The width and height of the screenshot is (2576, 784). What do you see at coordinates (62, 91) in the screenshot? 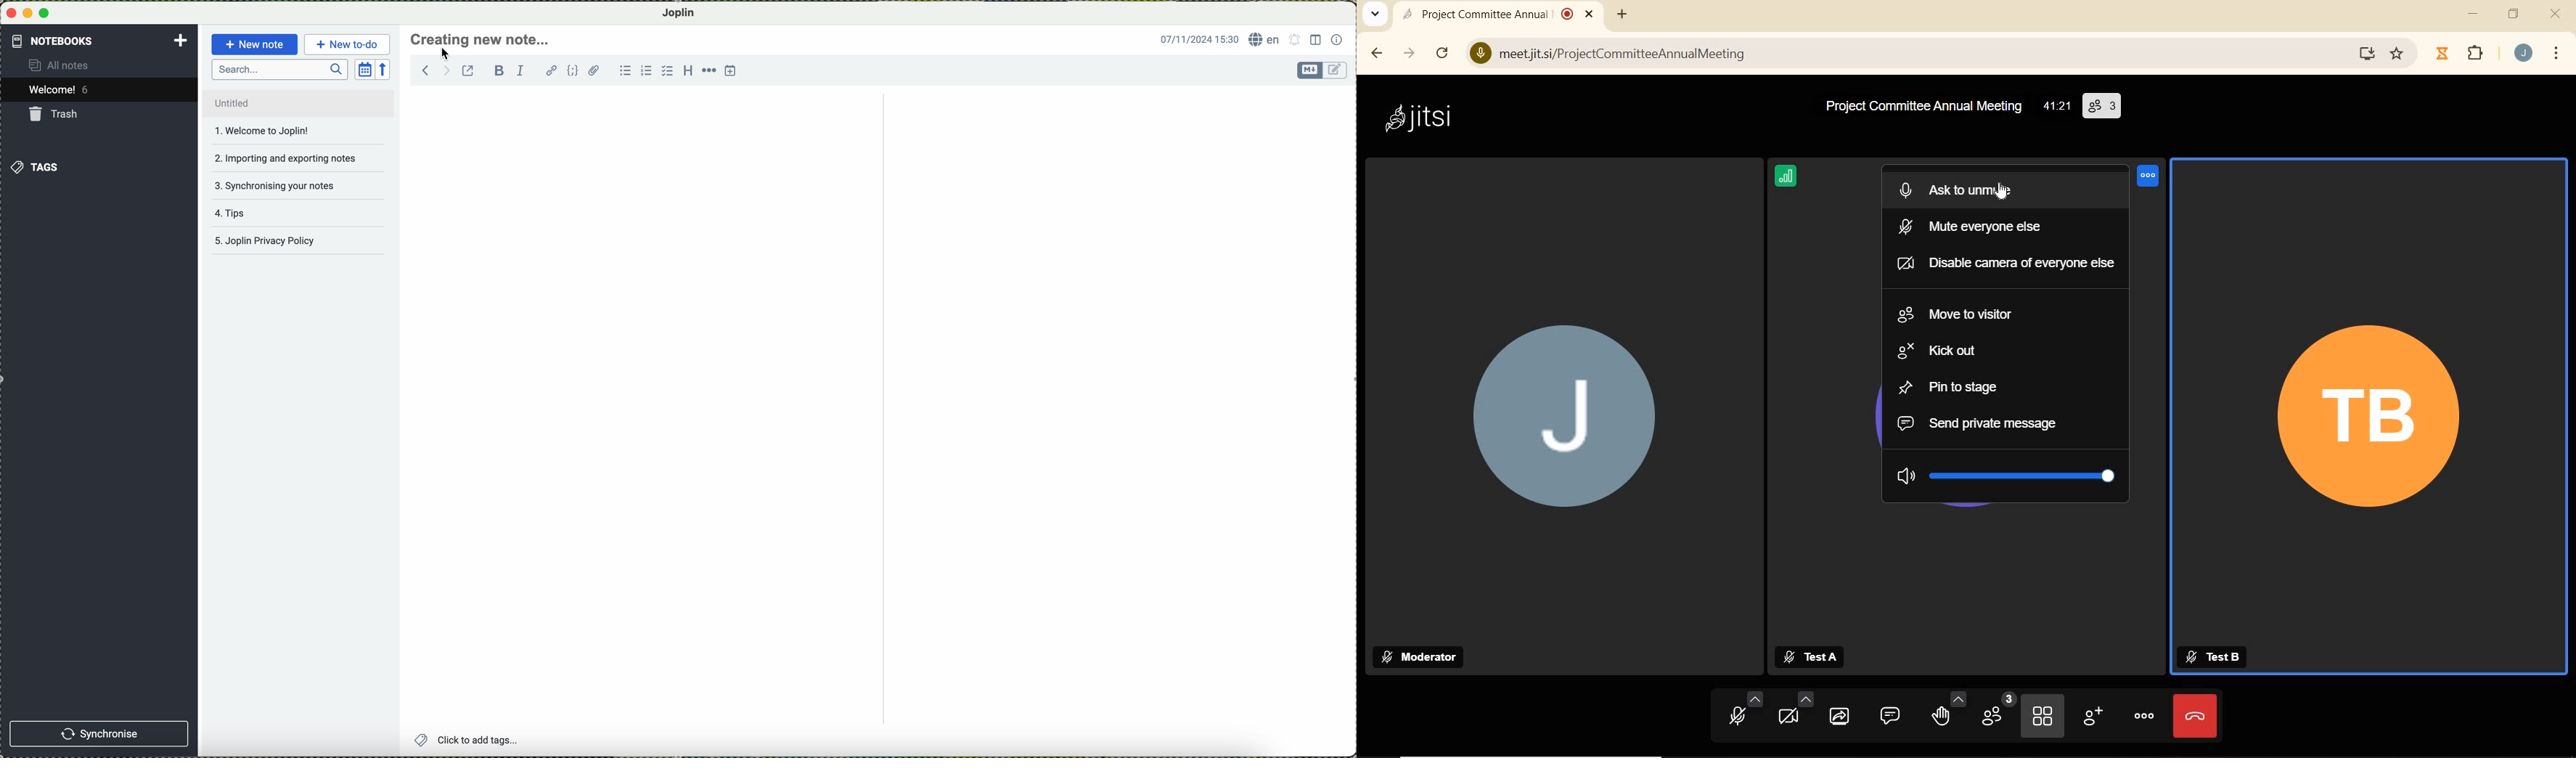
I see `welcome 5` at bounding box center [62, 91].